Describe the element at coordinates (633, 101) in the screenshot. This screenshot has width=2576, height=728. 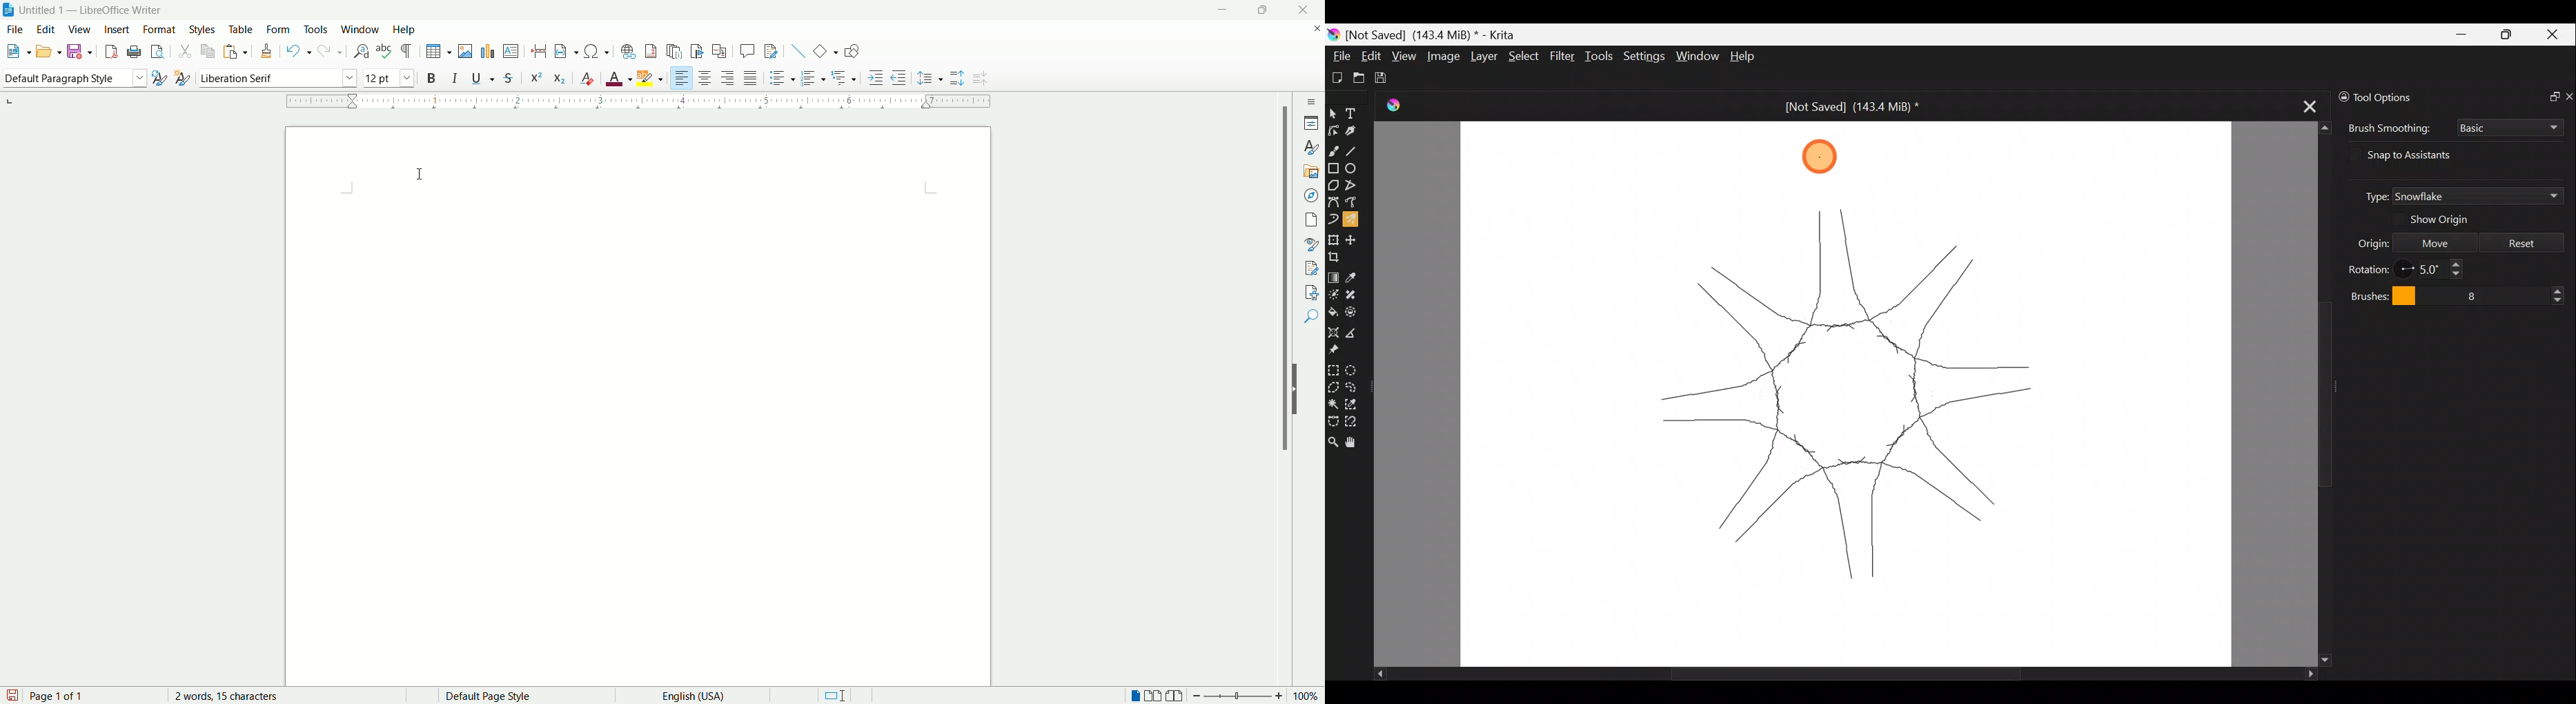
I see `ruler` at that location.